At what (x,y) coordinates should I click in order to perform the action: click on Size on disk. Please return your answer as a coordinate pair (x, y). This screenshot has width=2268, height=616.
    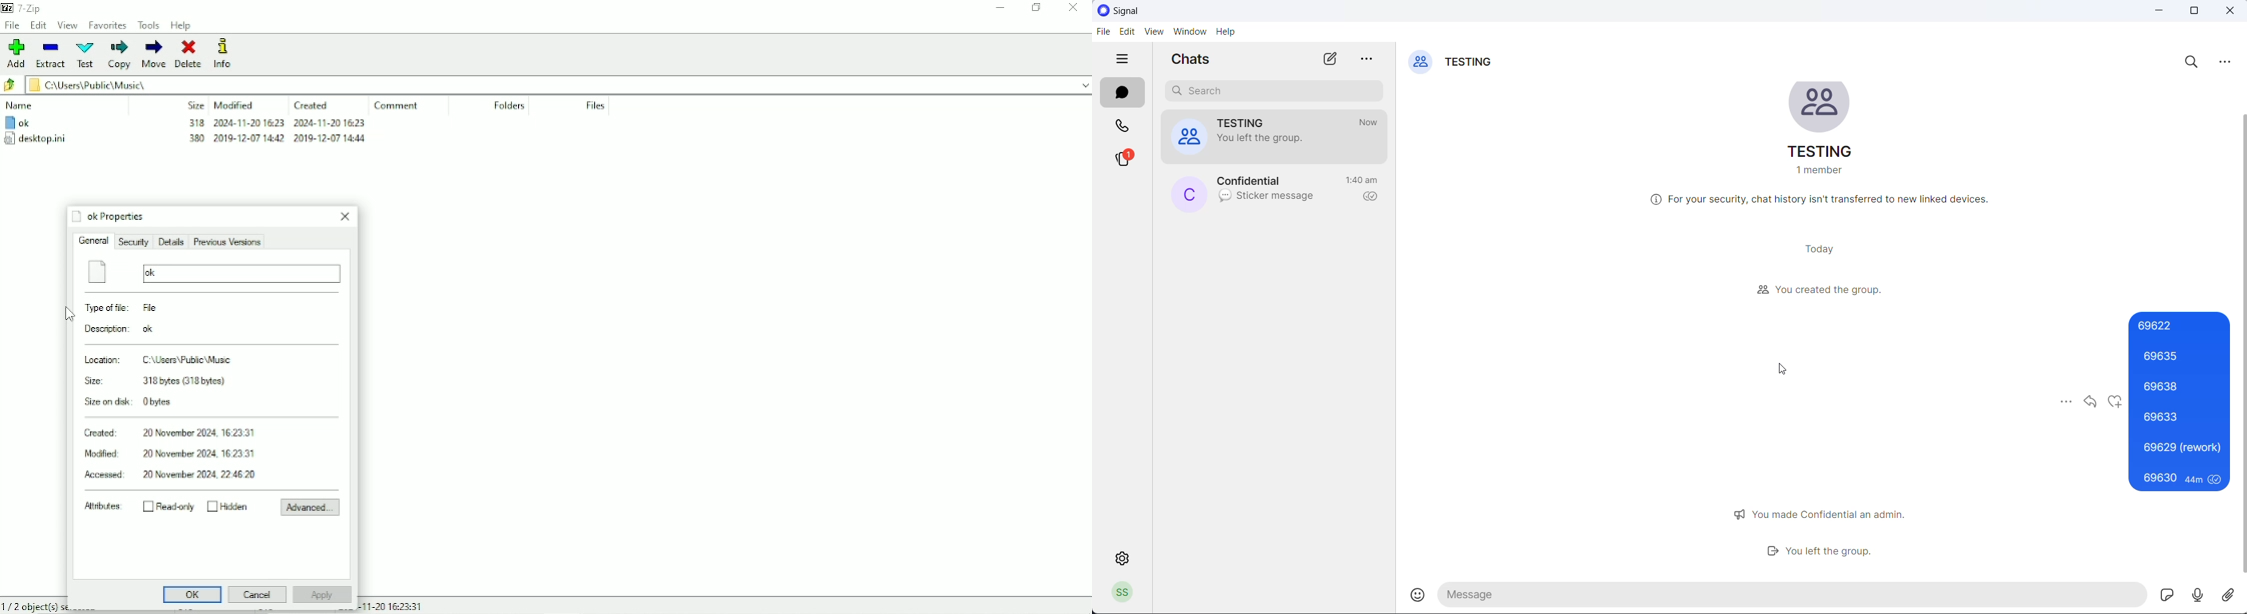
    Looking at the image, I should click on (133, 403).